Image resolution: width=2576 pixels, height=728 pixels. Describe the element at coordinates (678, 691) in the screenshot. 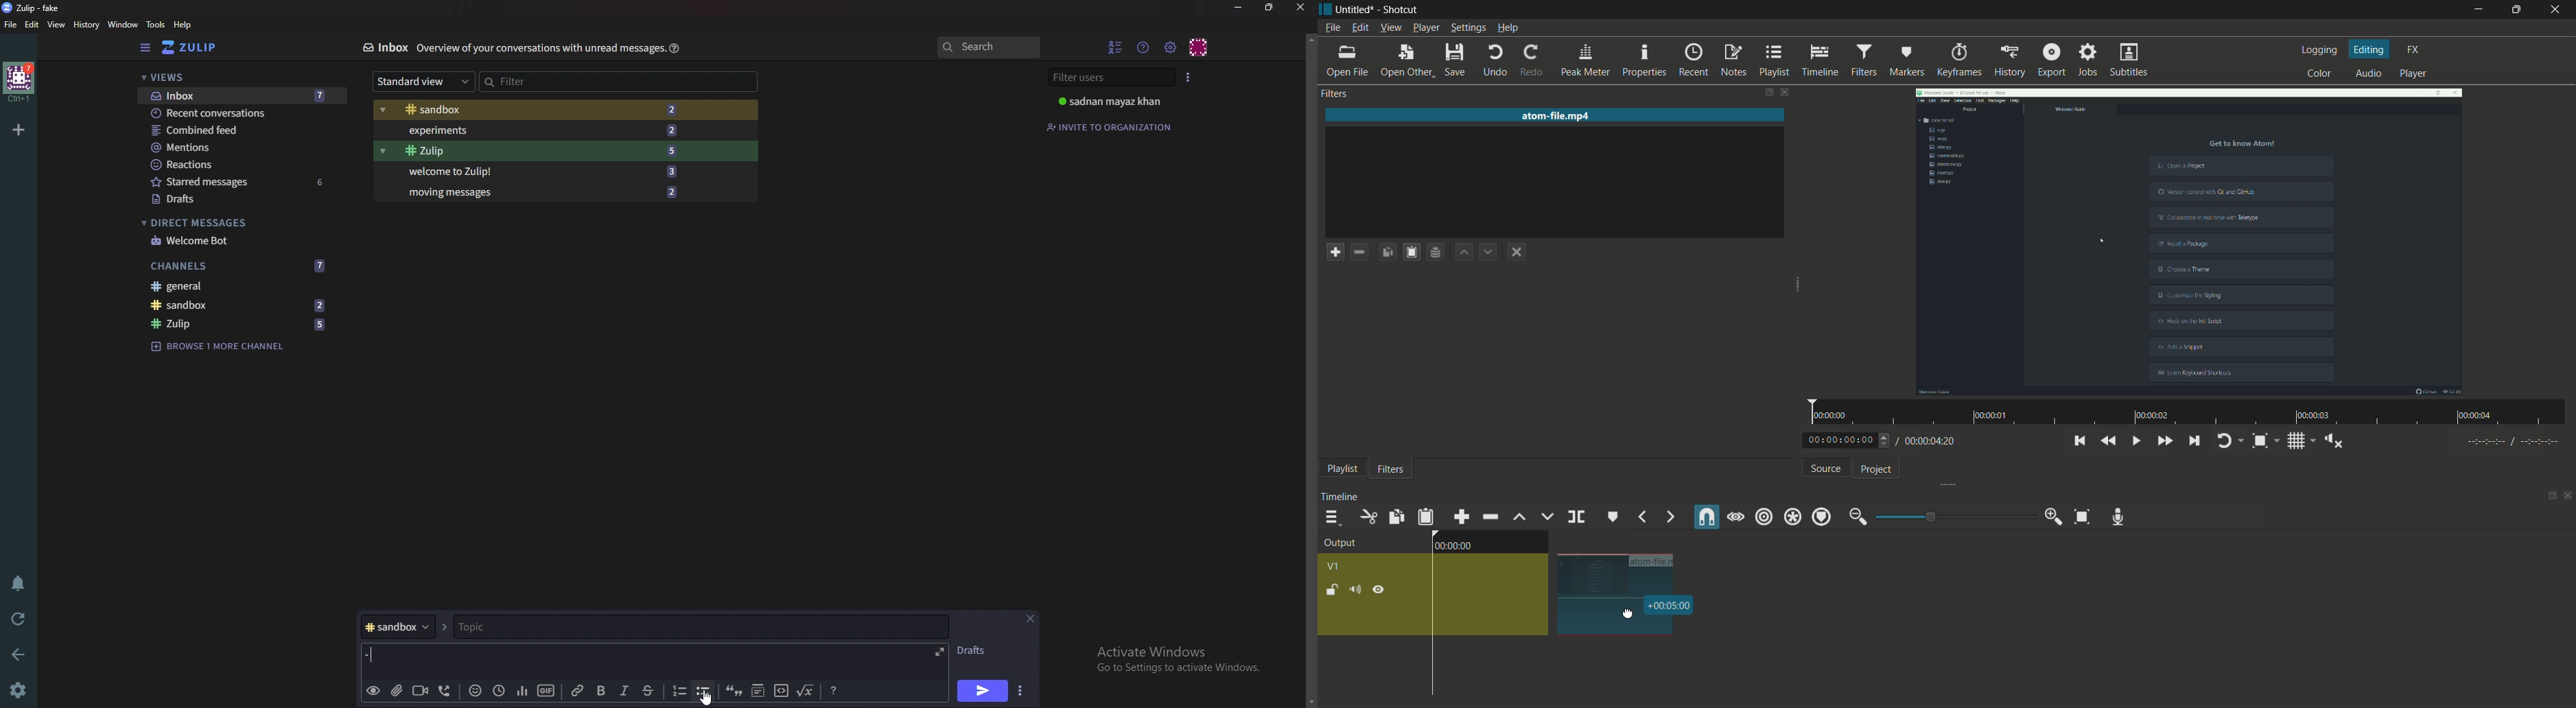

I see `Numbered list` at that location.